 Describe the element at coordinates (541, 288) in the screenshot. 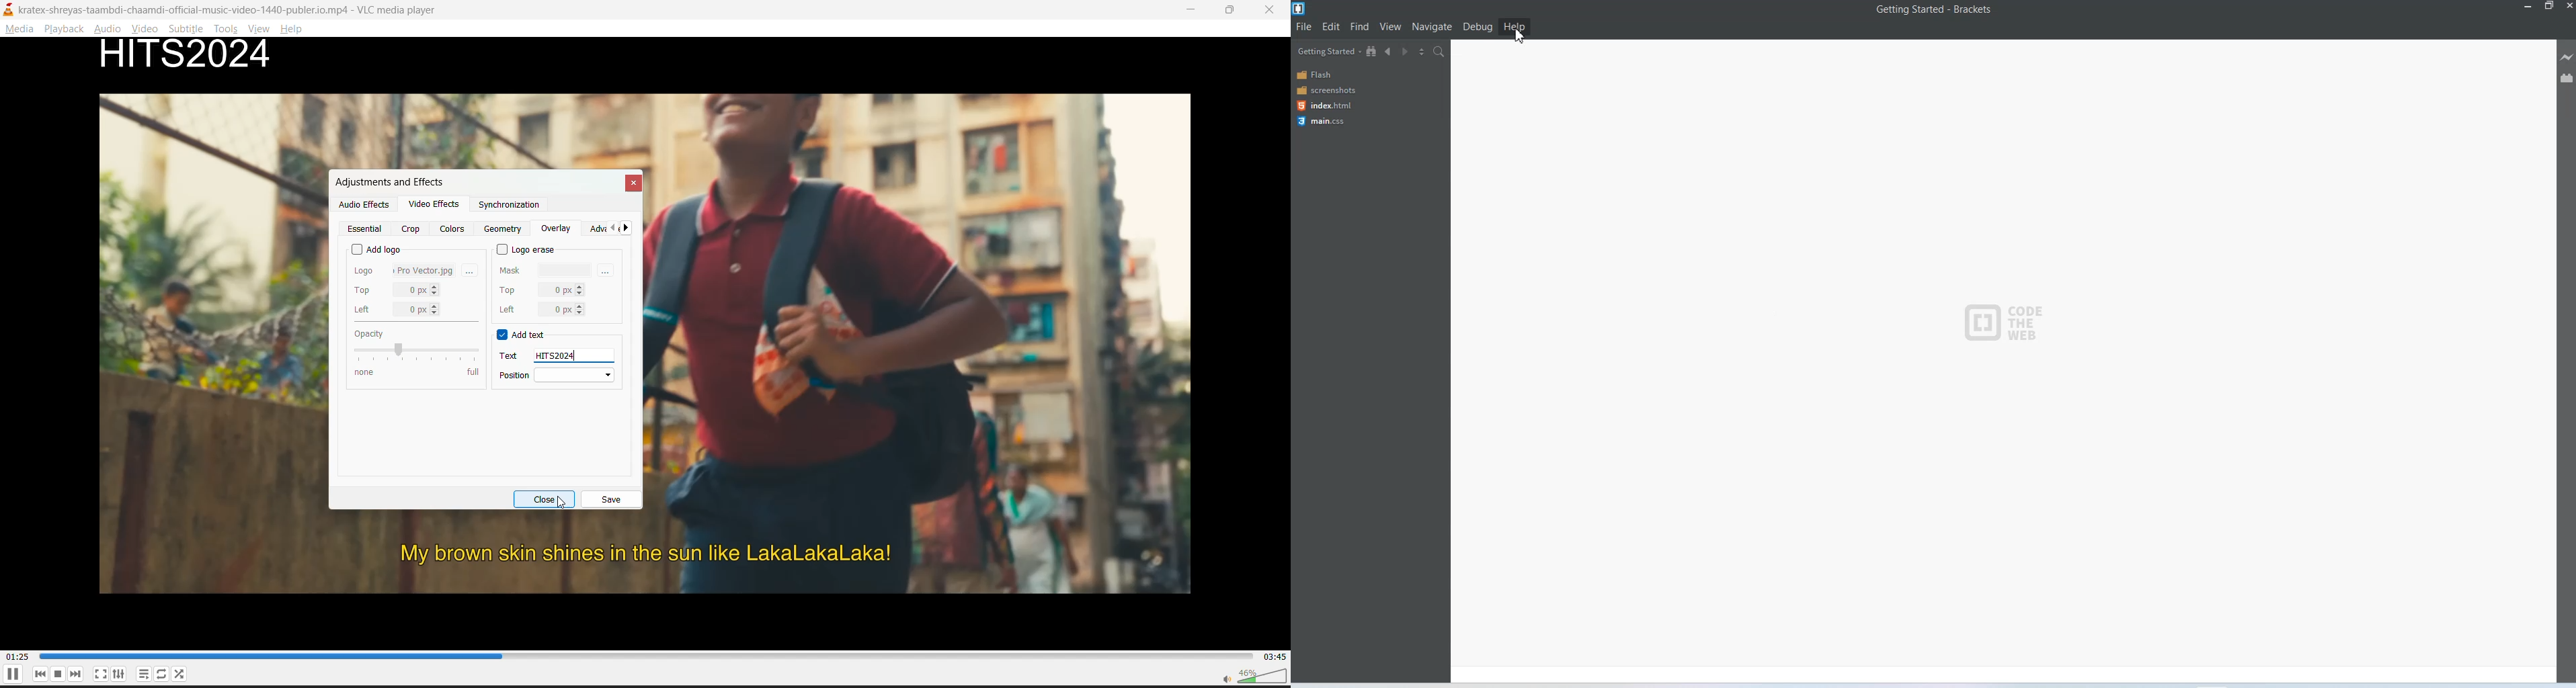

I see `top` at that location.